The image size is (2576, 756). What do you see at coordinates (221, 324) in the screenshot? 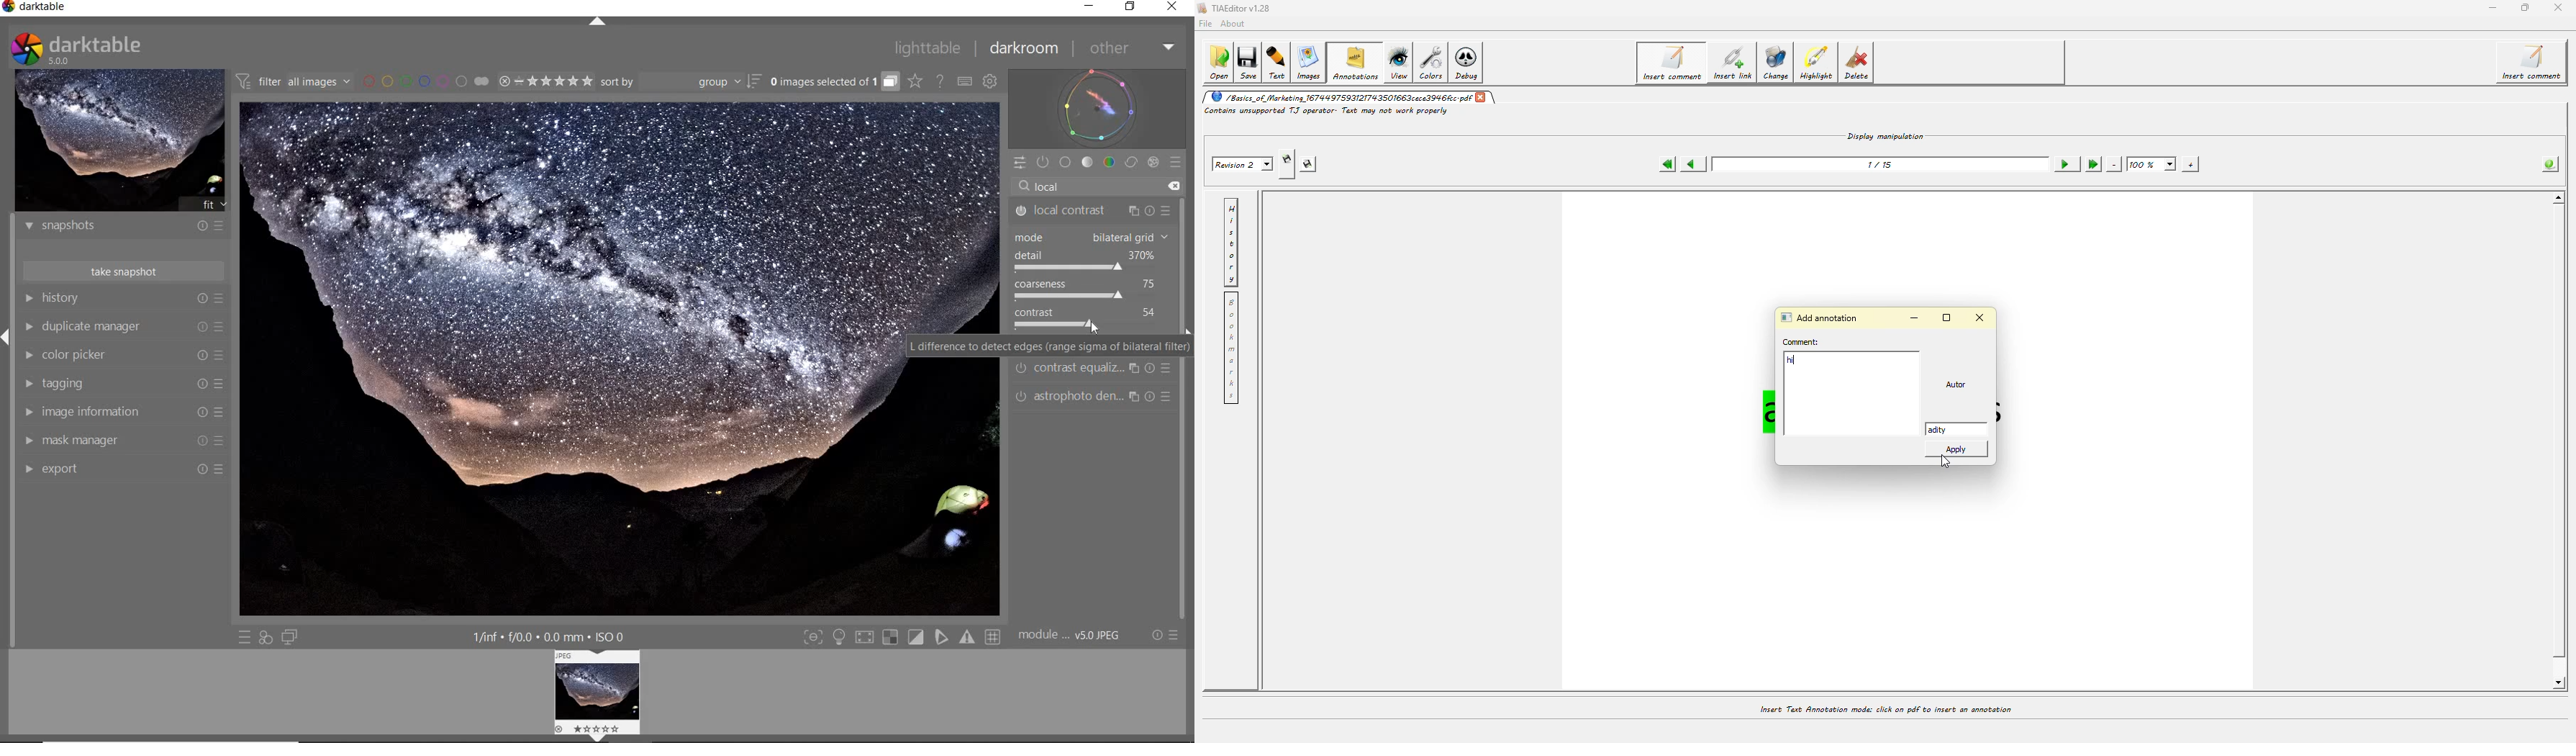
I see `Presets and preferences` at bounding box center [221, 324].